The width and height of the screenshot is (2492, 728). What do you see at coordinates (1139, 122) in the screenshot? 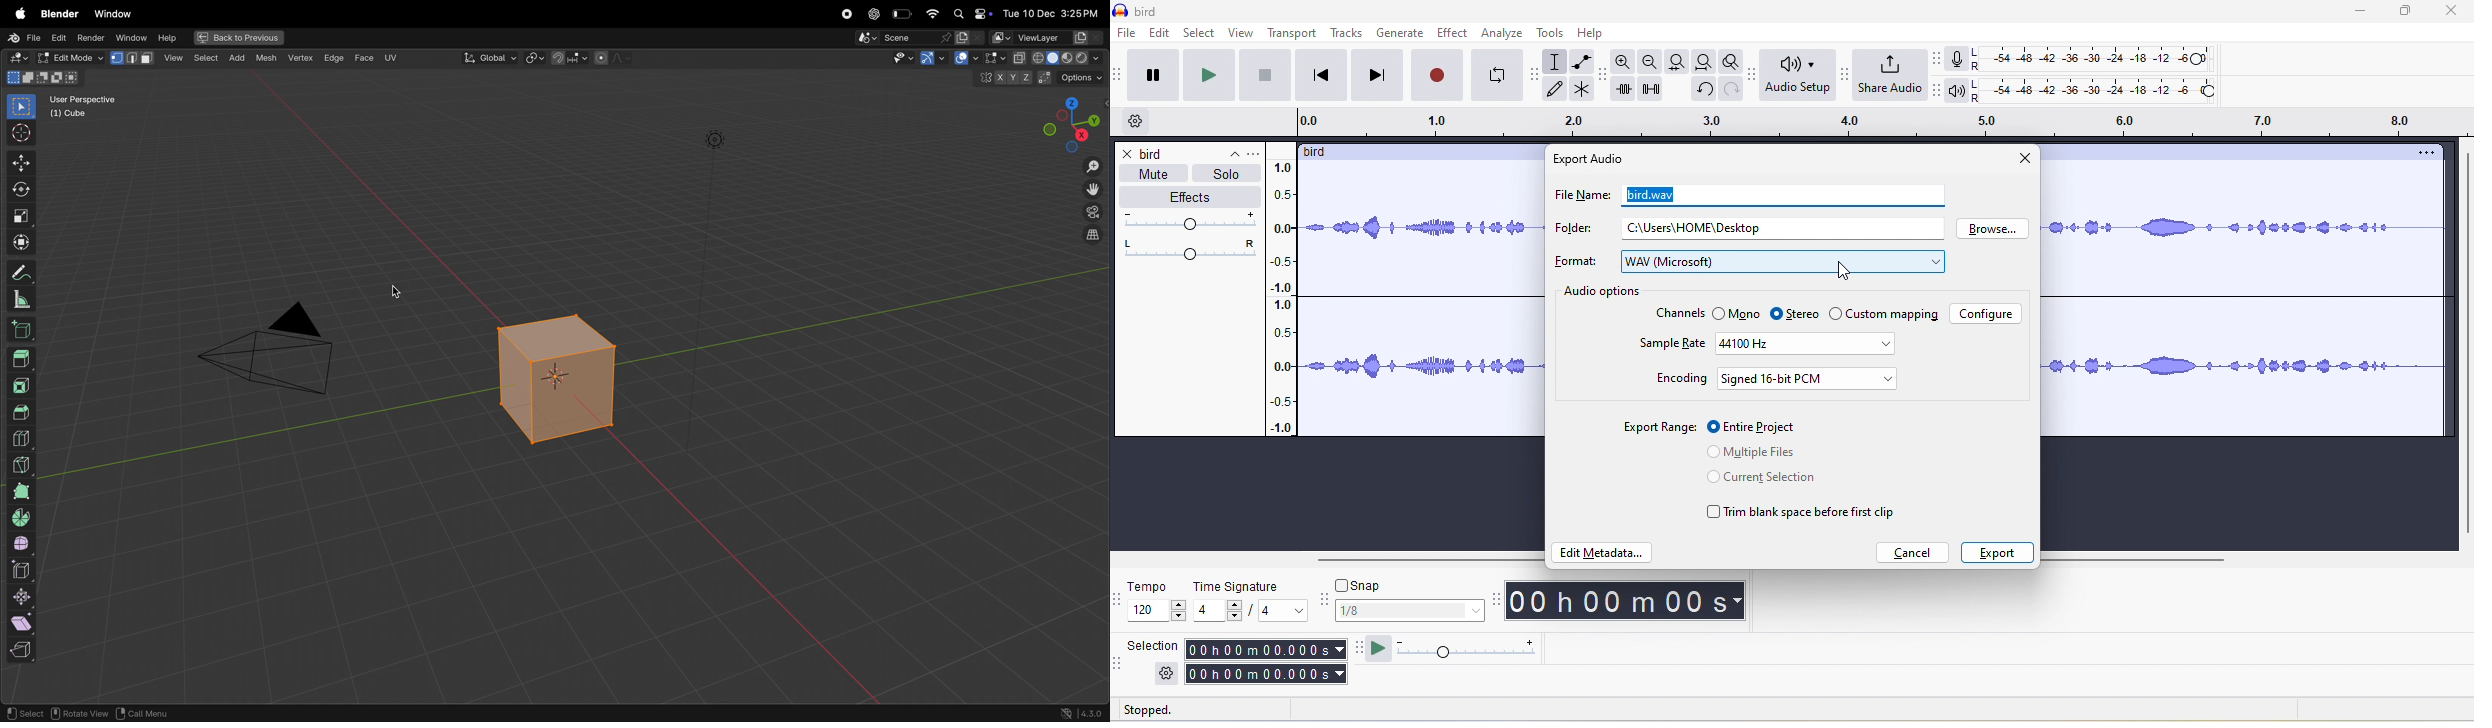
I see `timeline option` at bounding box center [1139, 122].